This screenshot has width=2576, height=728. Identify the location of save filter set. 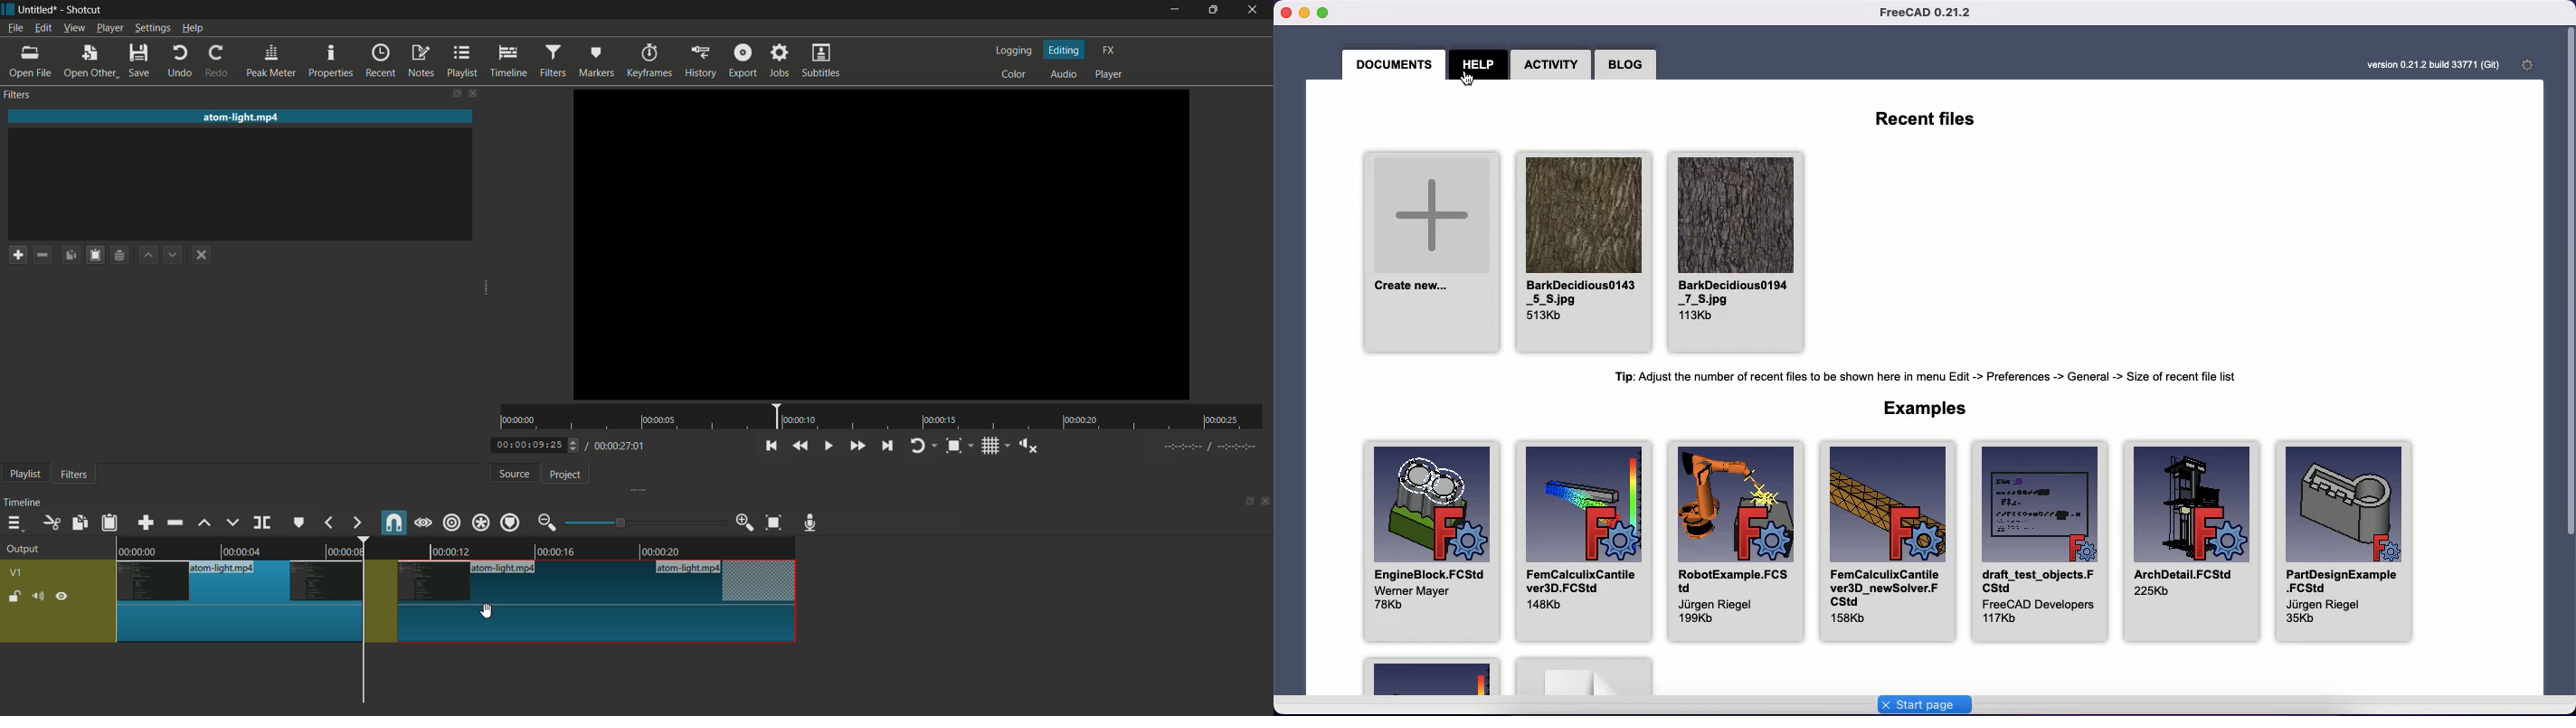
(123, 256).